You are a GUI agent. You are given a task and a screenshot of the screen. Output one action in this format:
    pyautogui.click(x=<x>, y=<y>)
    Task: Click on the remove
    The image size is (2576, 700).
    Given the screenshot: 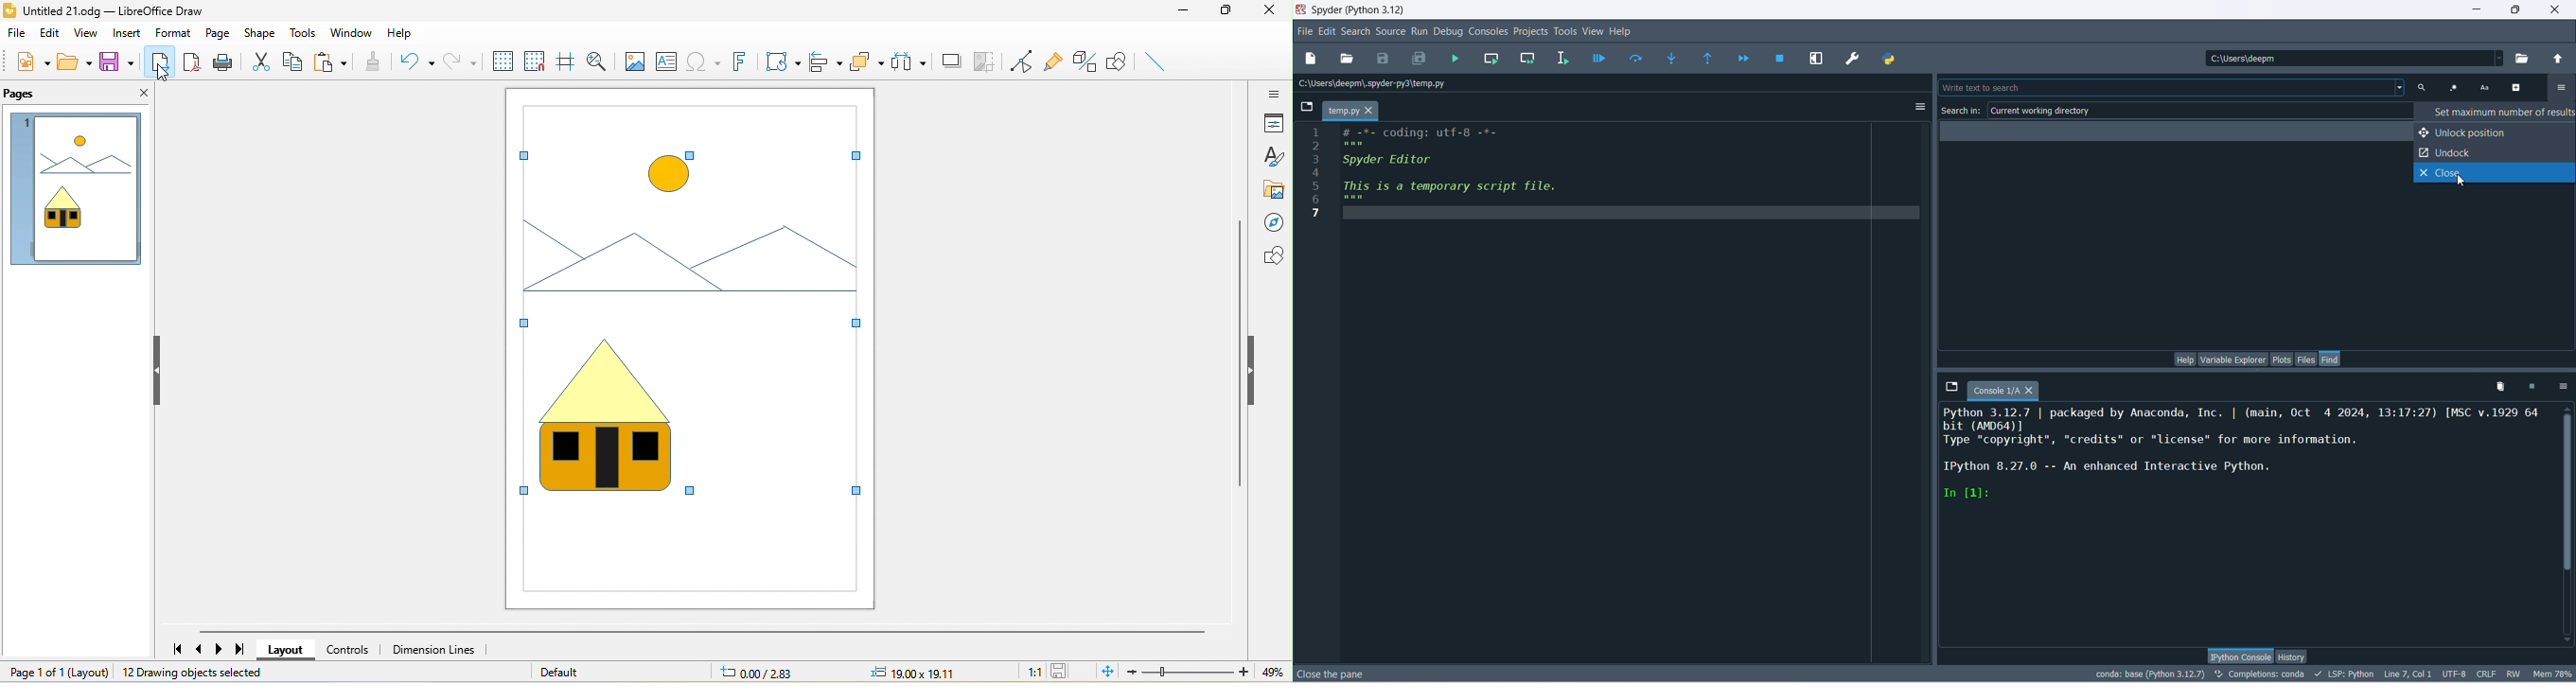 What is the action you would take?
    pyautogui.click(x=2497, y=388)
    